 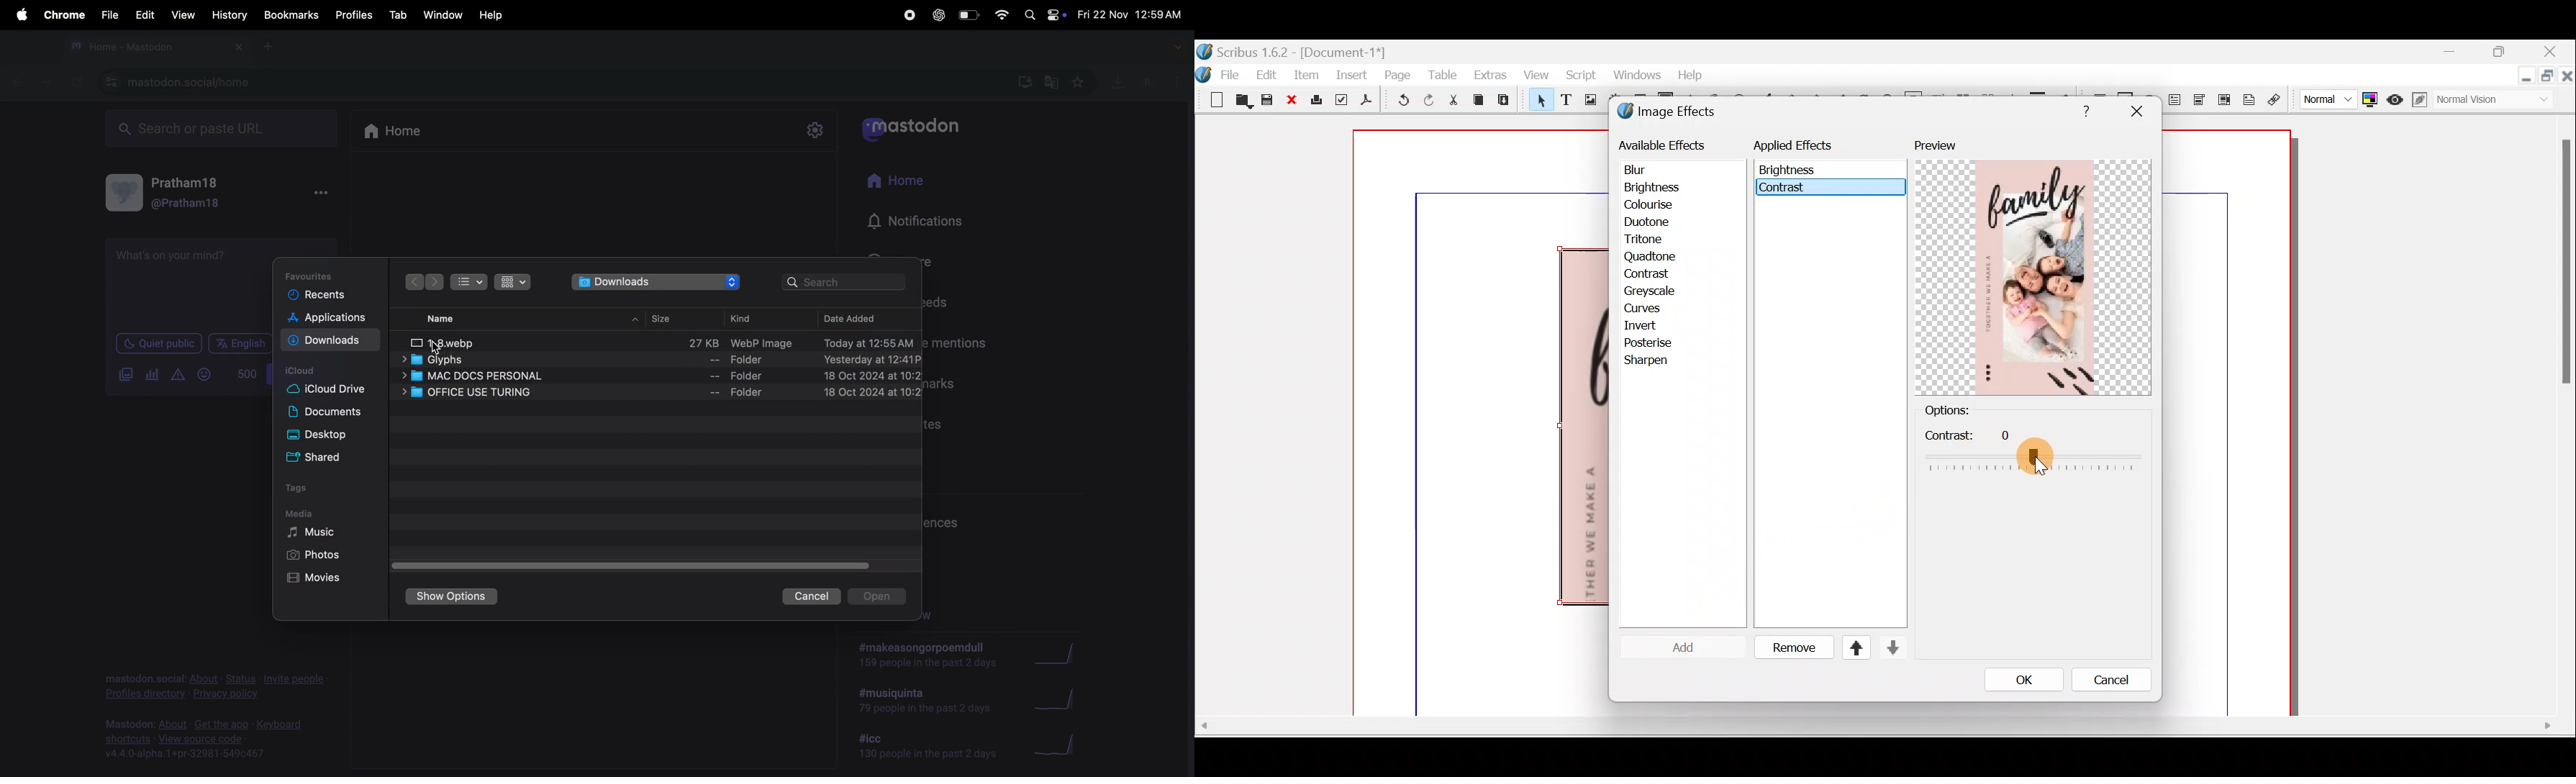 I want to click on Copy, so click(x=1479, y=100).